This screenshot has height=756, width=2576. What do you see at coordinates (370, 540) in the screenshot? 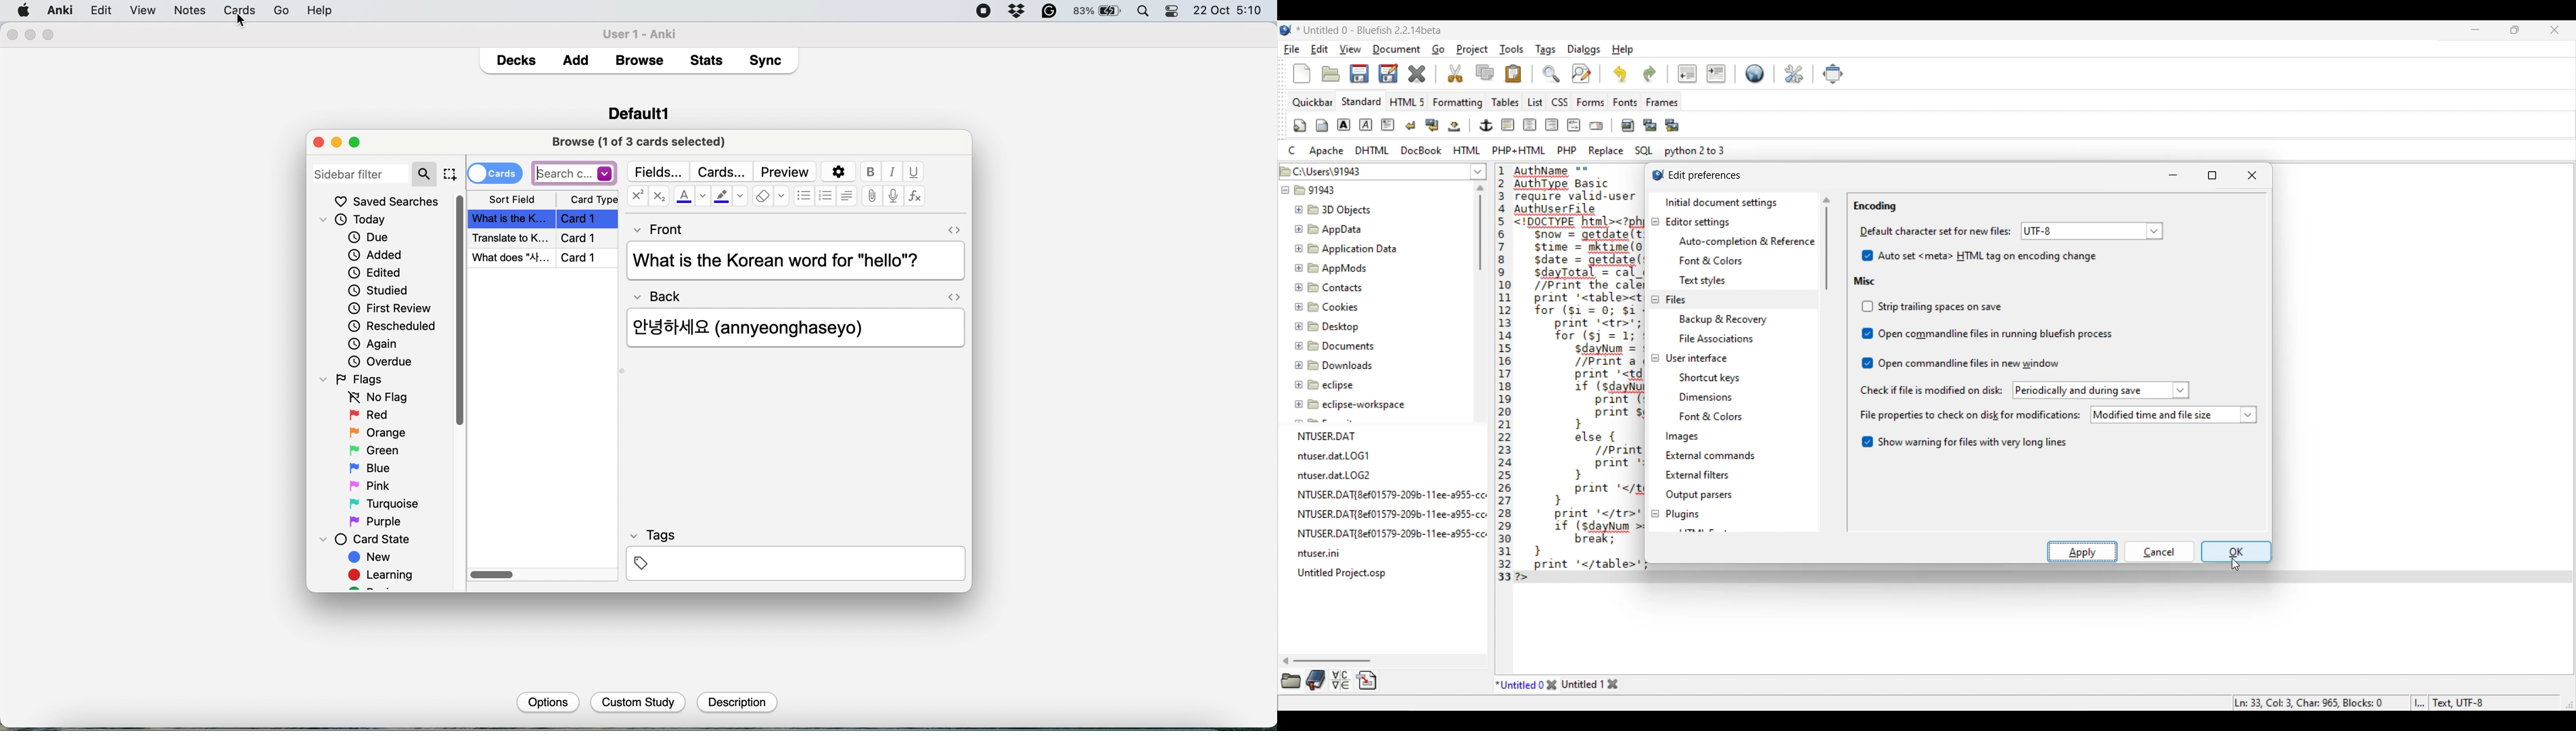
I see `card state` at bounding box center [370, 540].